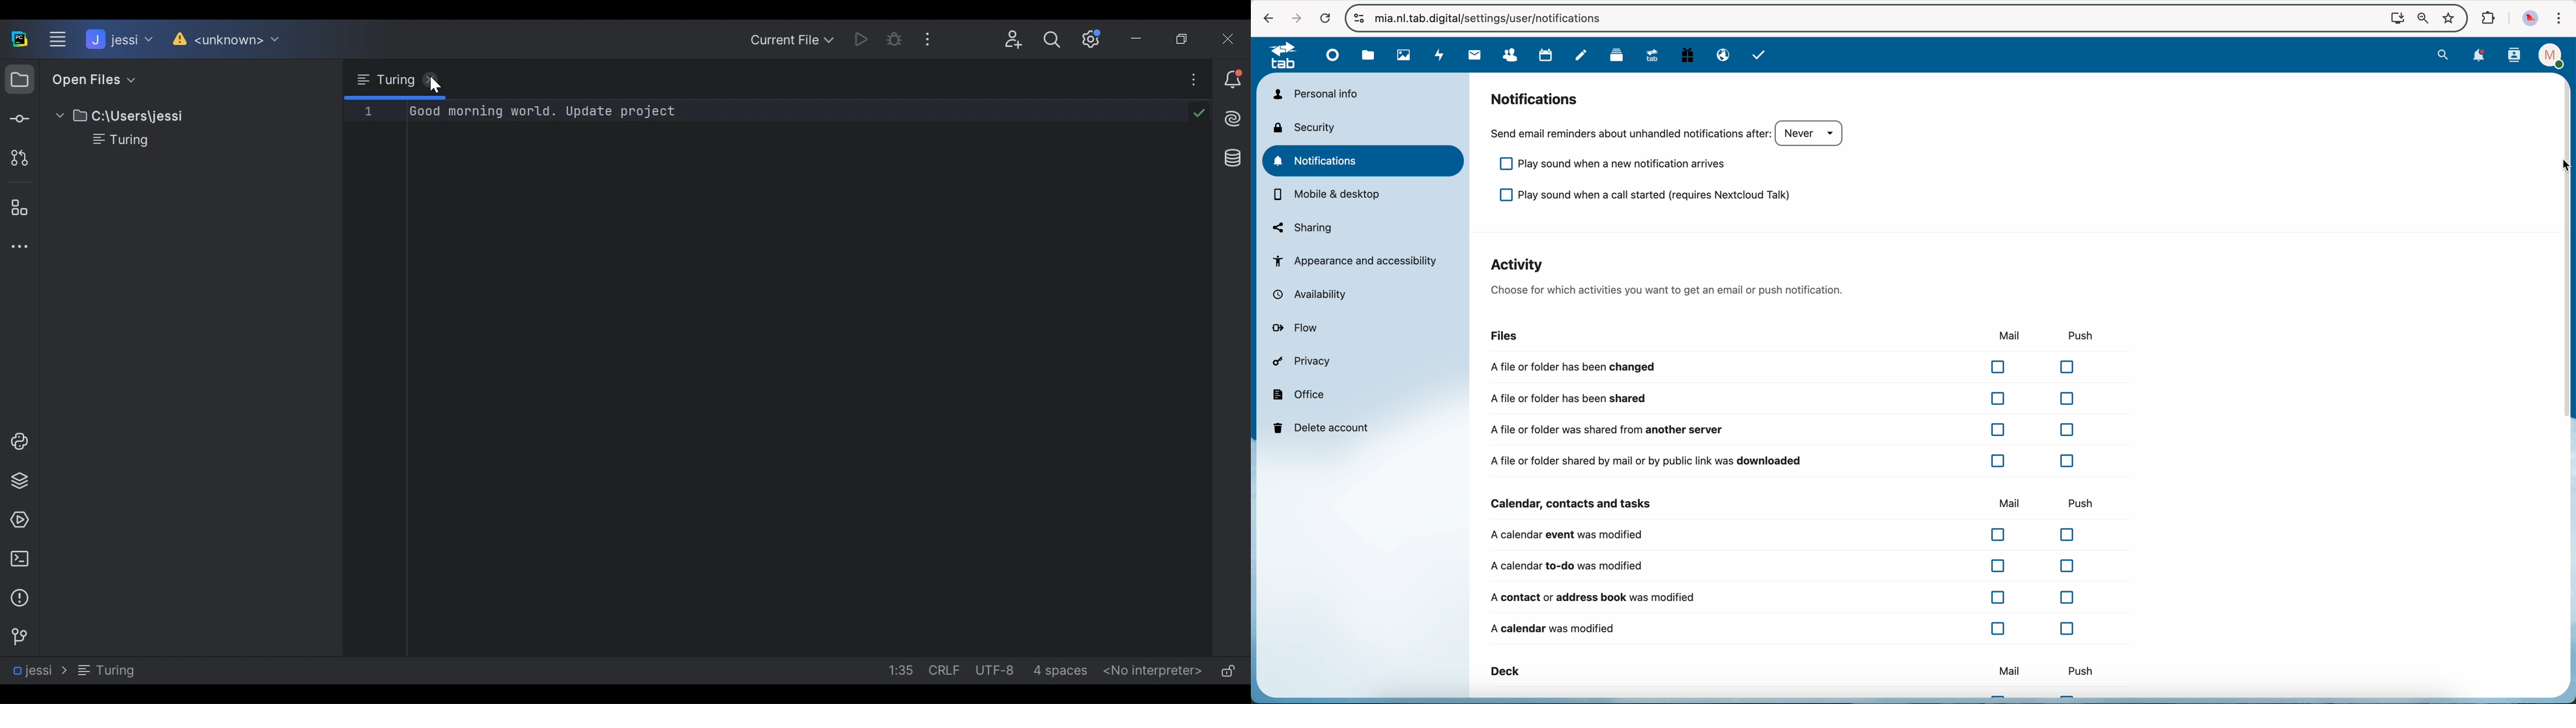  I want to click on Settings, so click(1095, 38).